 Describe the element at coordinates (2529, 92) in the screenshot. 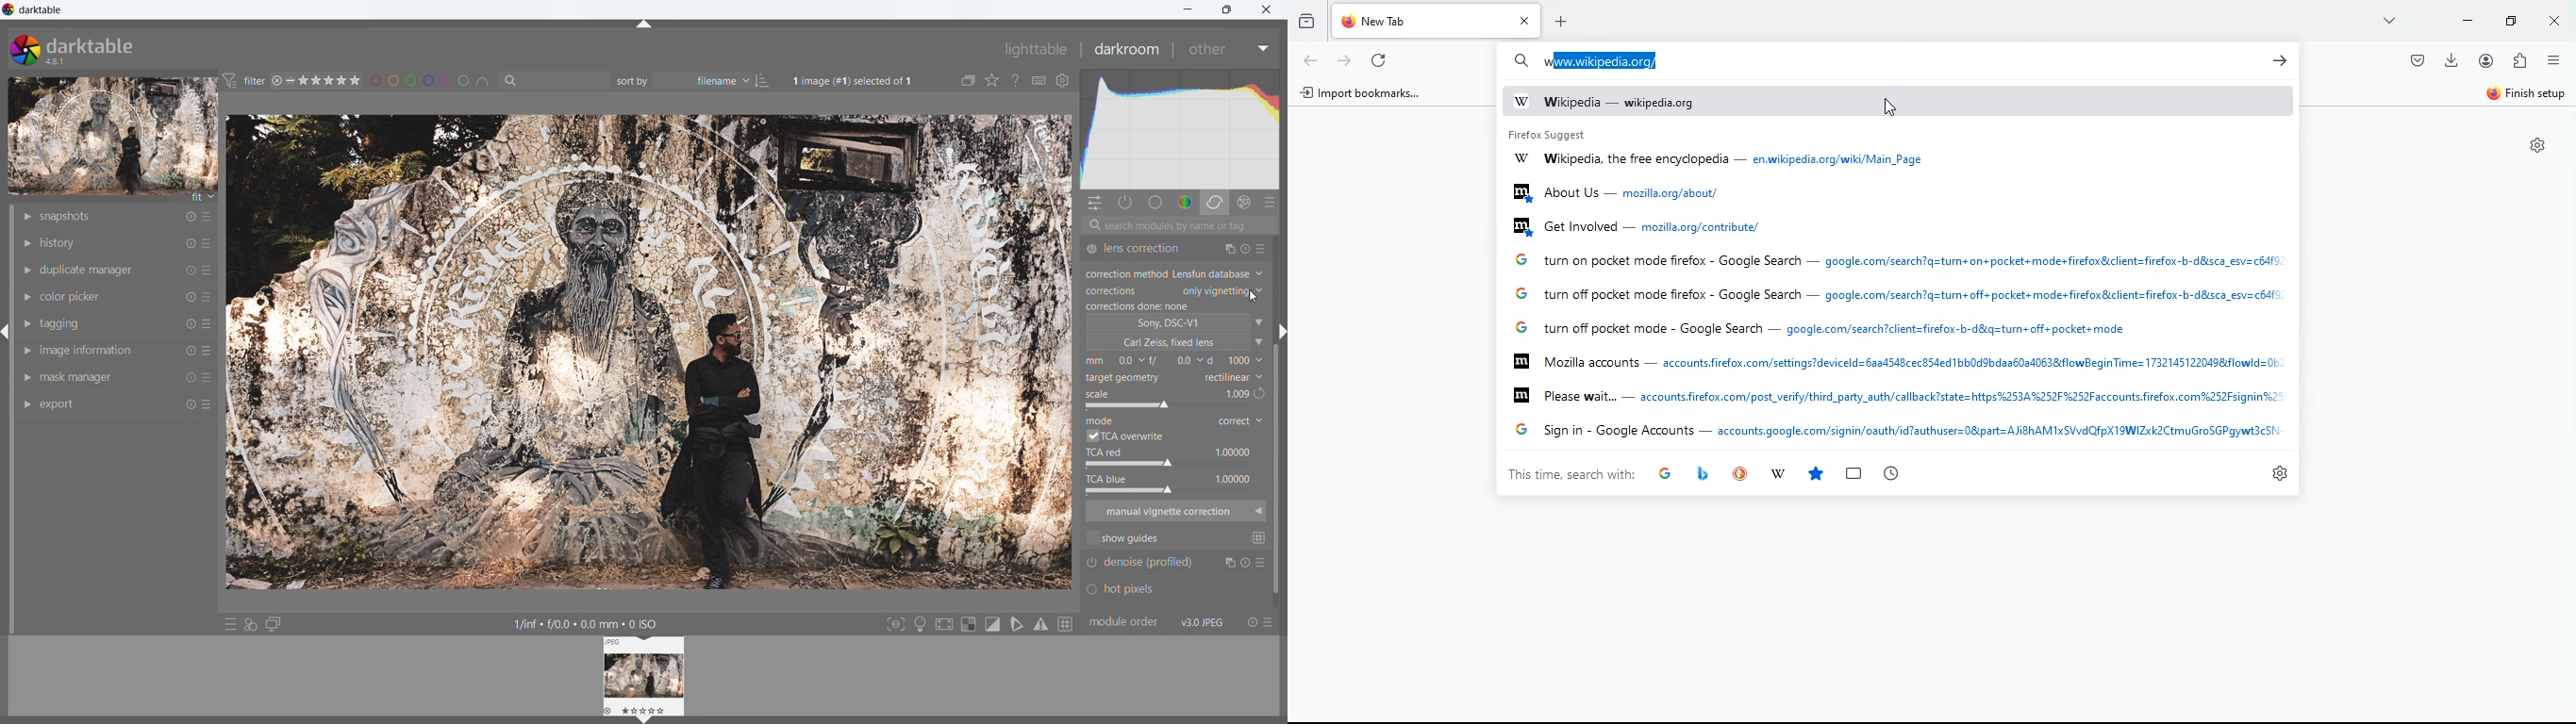

I see `finish setup` at that location.